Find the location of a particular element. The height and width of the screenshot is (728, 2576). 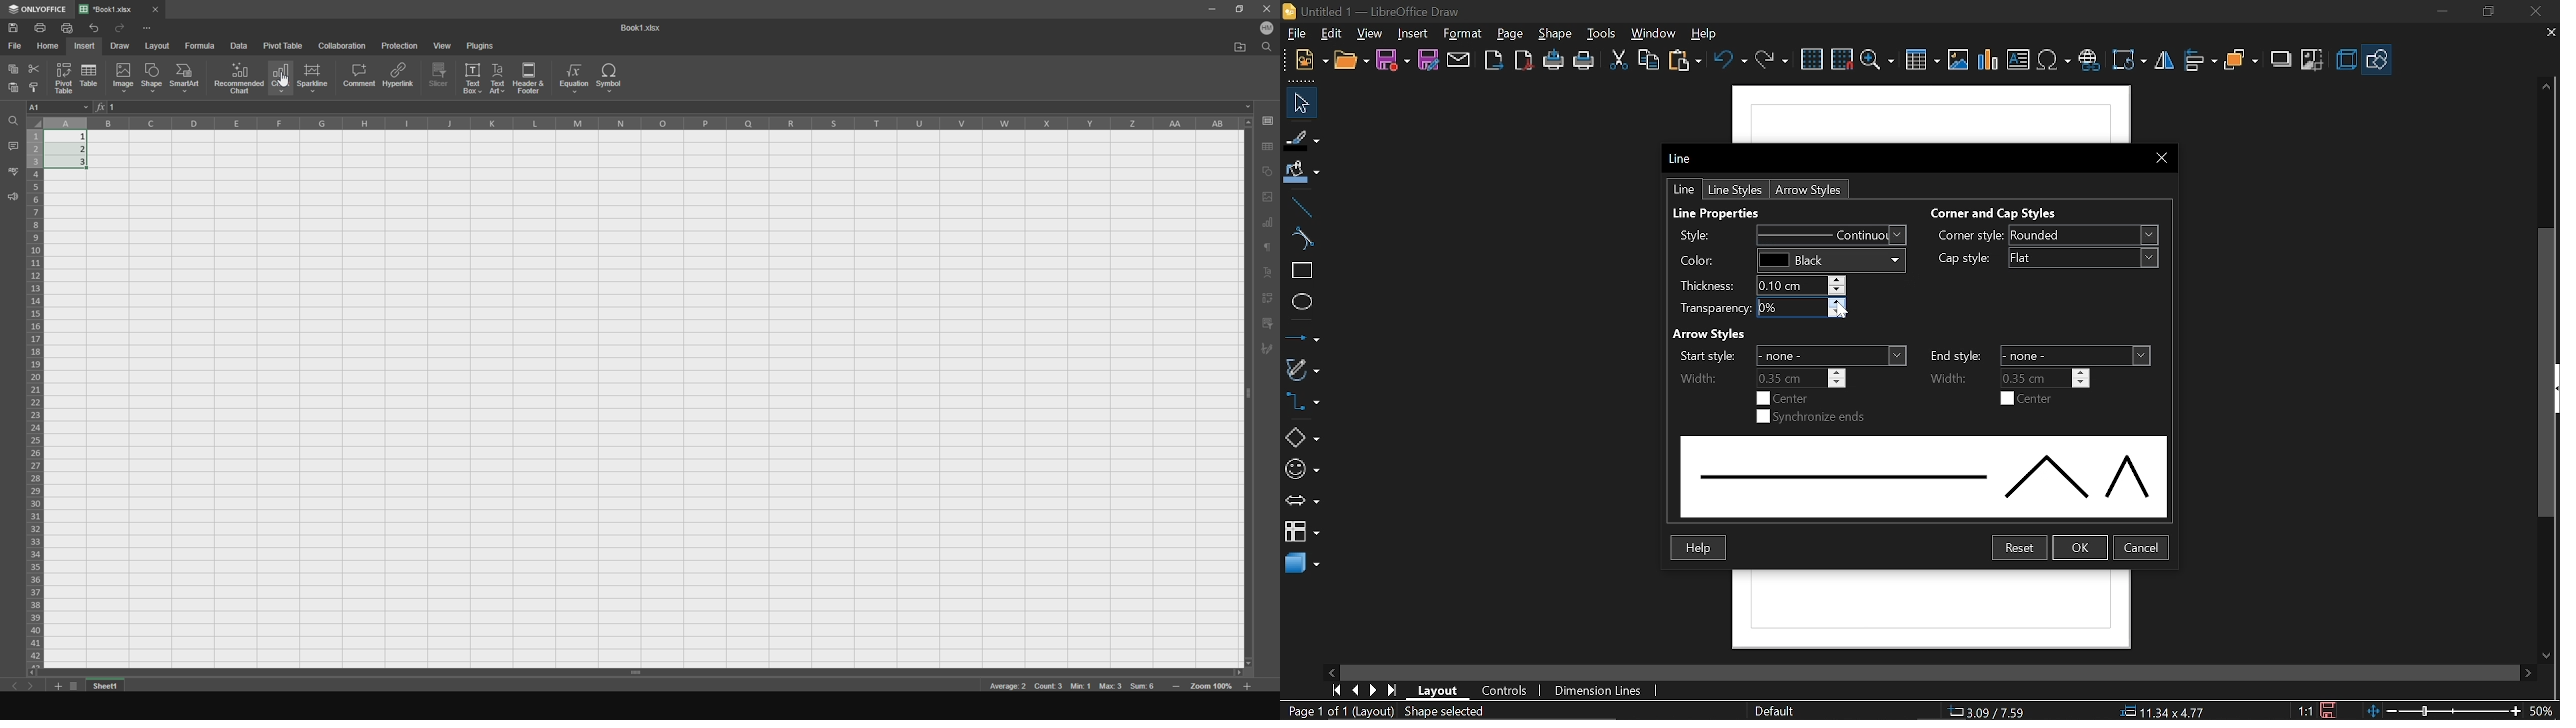

symbol is located at coordinates (612, 77).